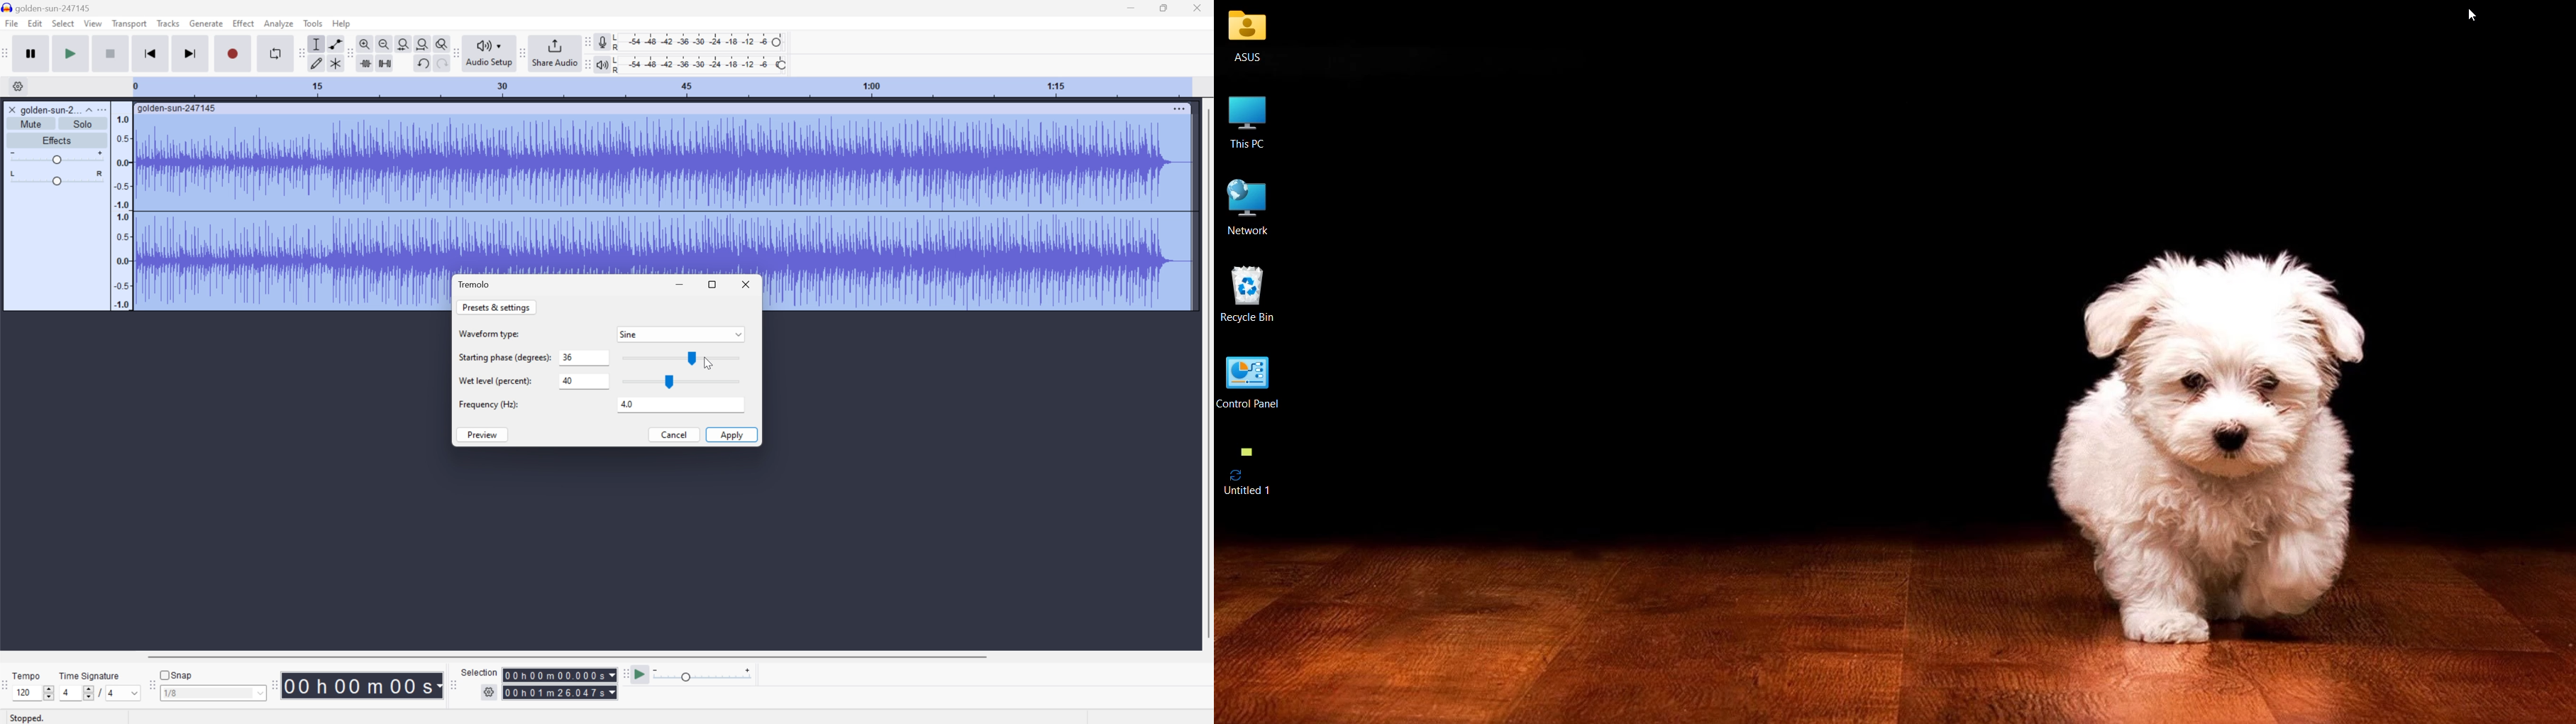 Image resolution: width=2576 pixels, height=728 pixels. Describe the element at coordinates (316, 64) in the screenshot. I see `Draw tool` at that location.